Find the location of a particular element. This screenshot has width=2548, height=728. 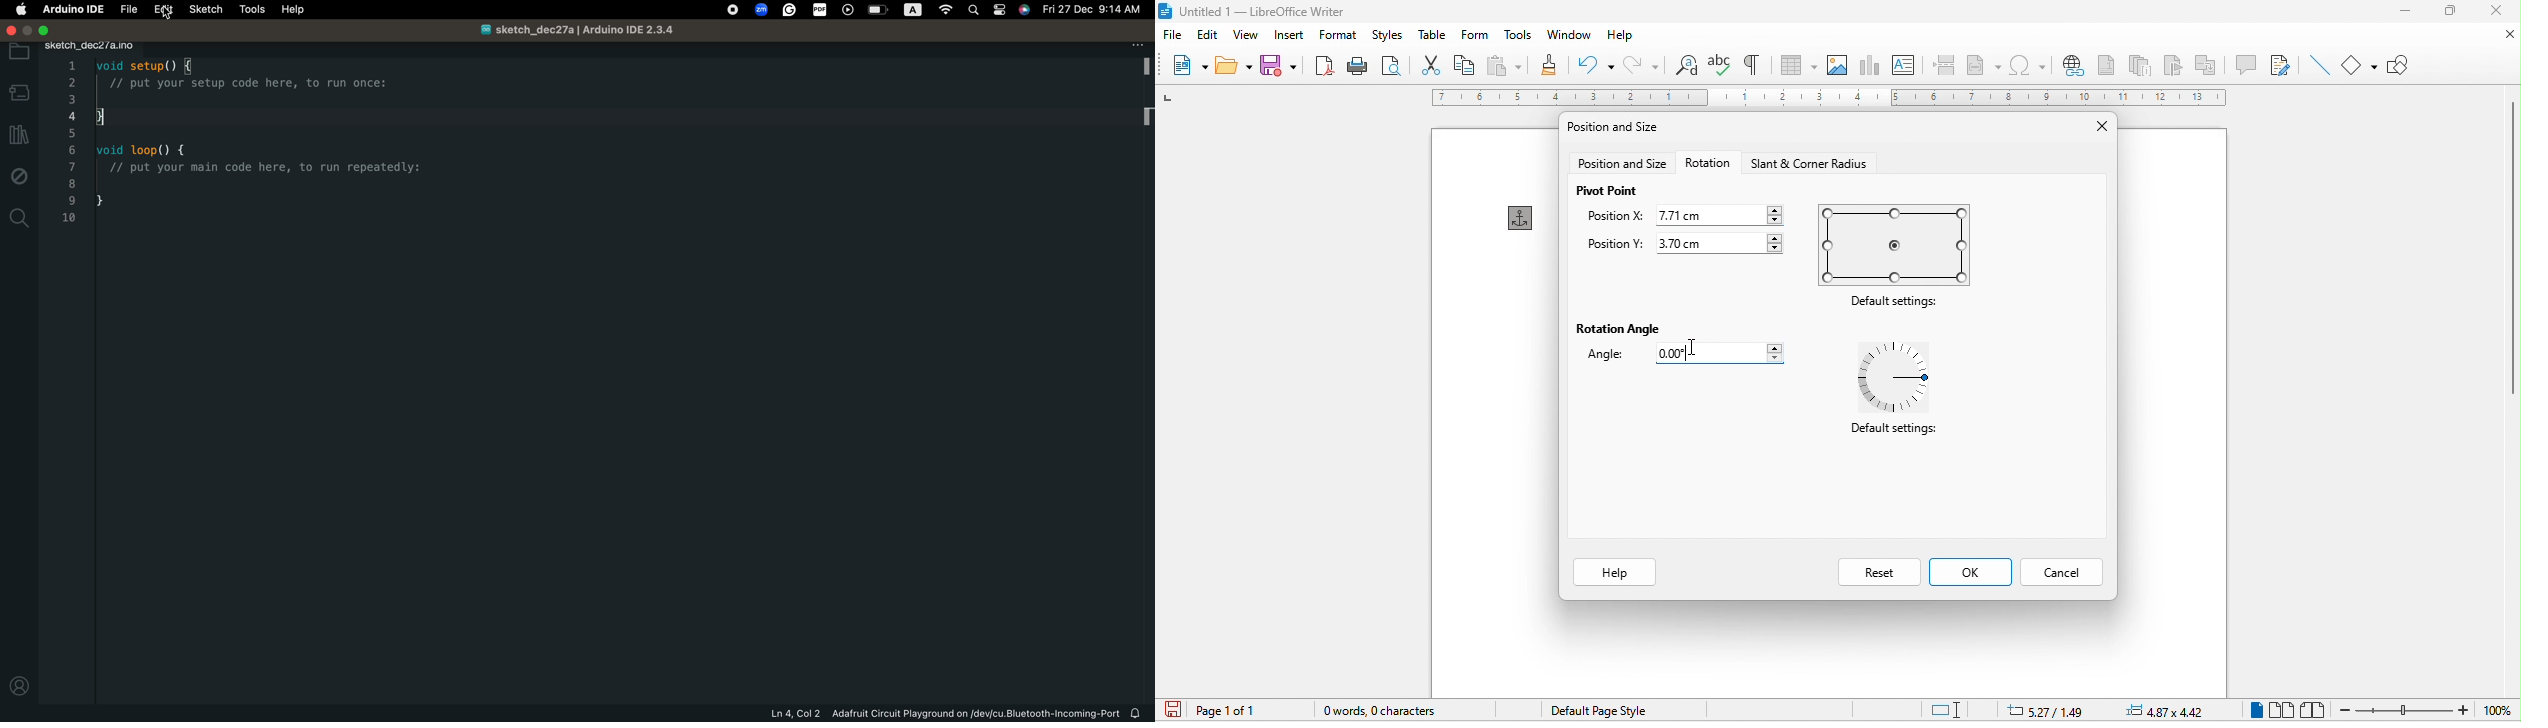

export directly as pdf is located at coordinates (1324, 64).